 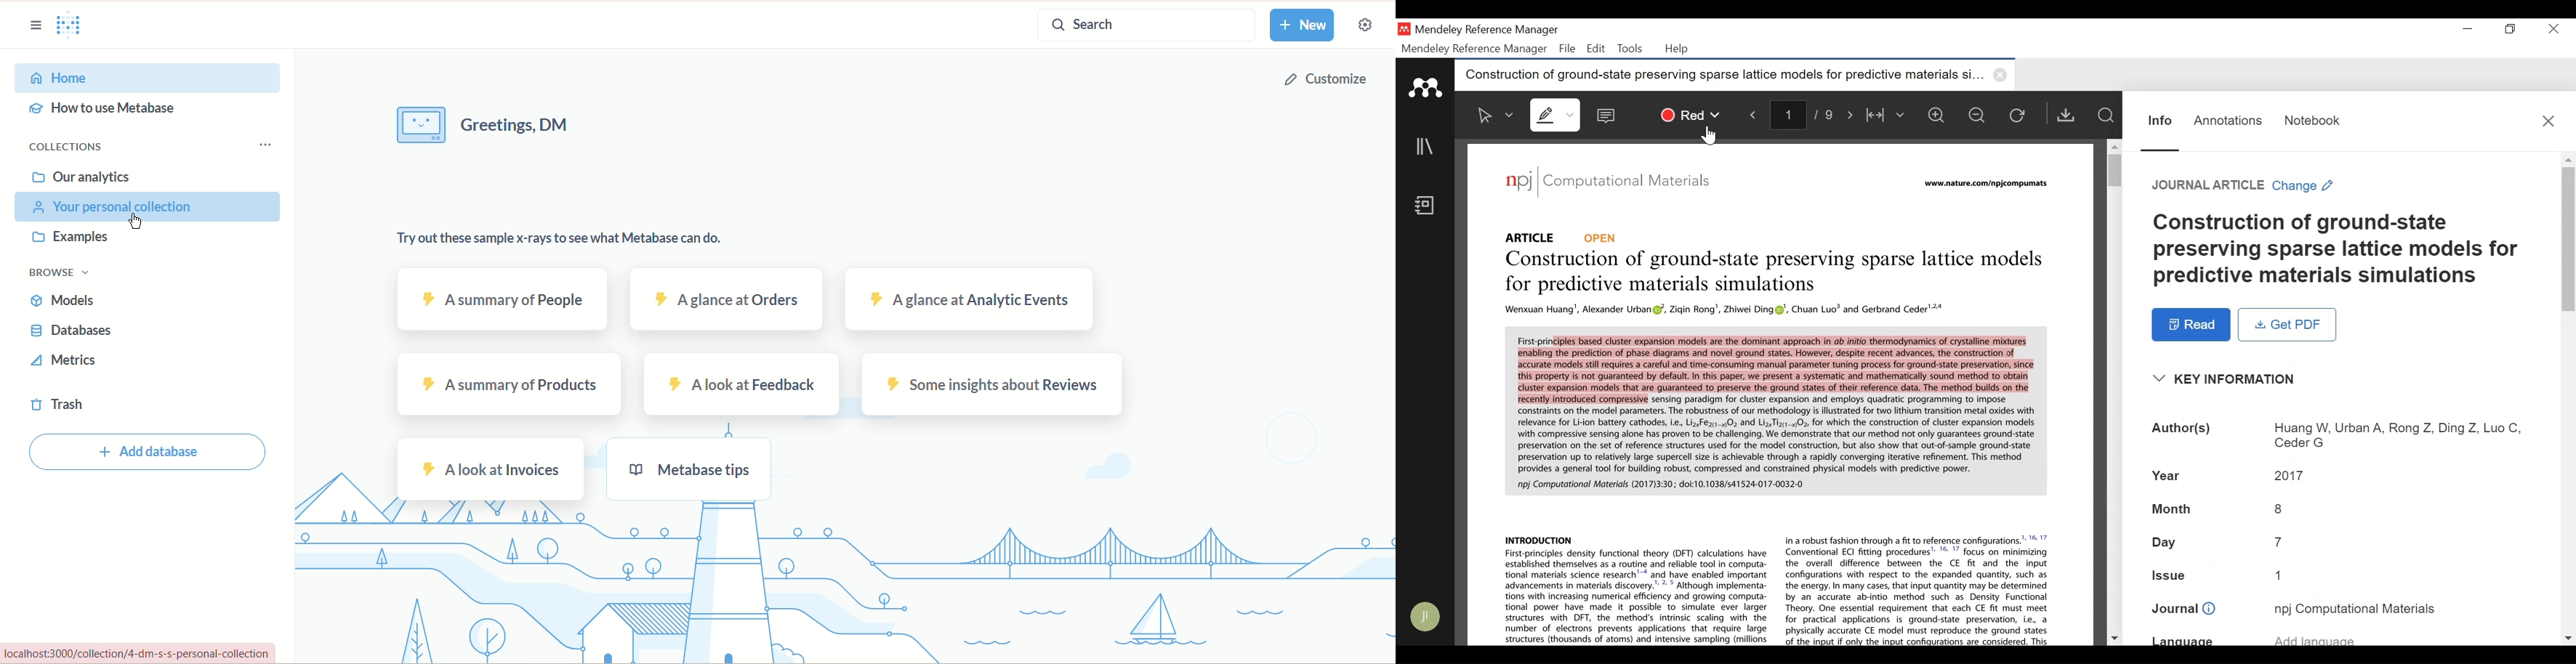 I want to click on Navigate Backward, so click(x=1754, y=116).